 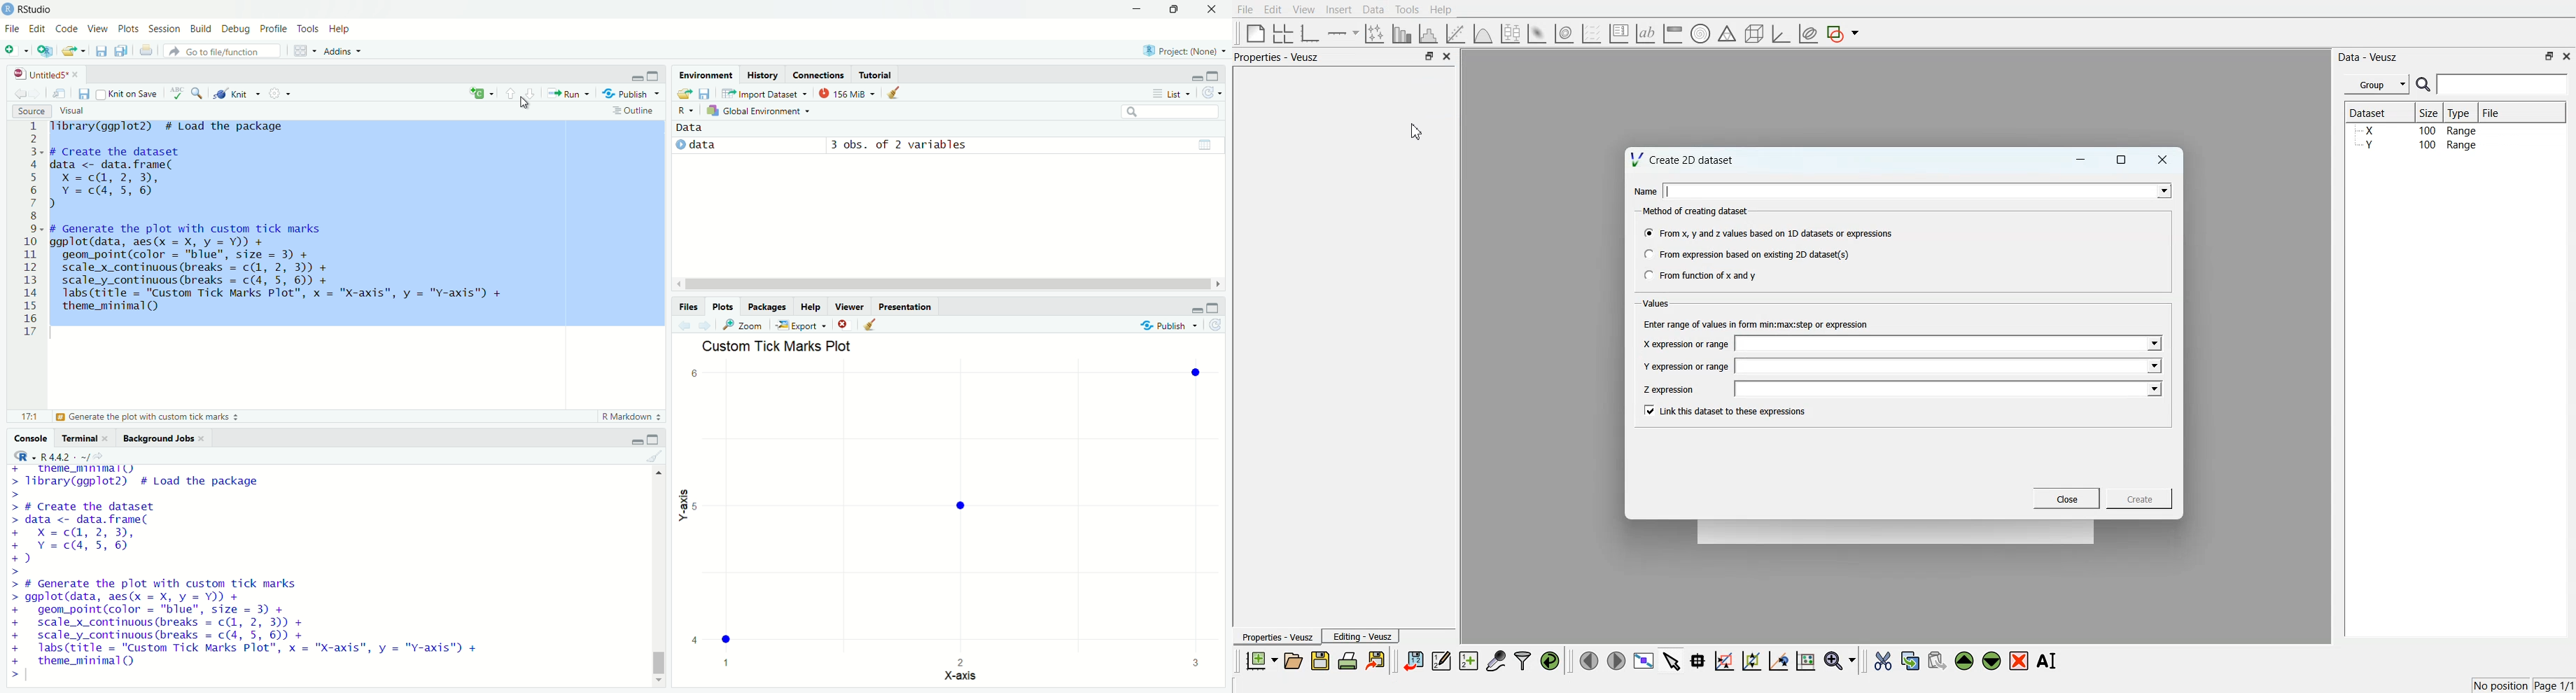 I want to click on Plot points with lines, so click(x=1376, y=34).